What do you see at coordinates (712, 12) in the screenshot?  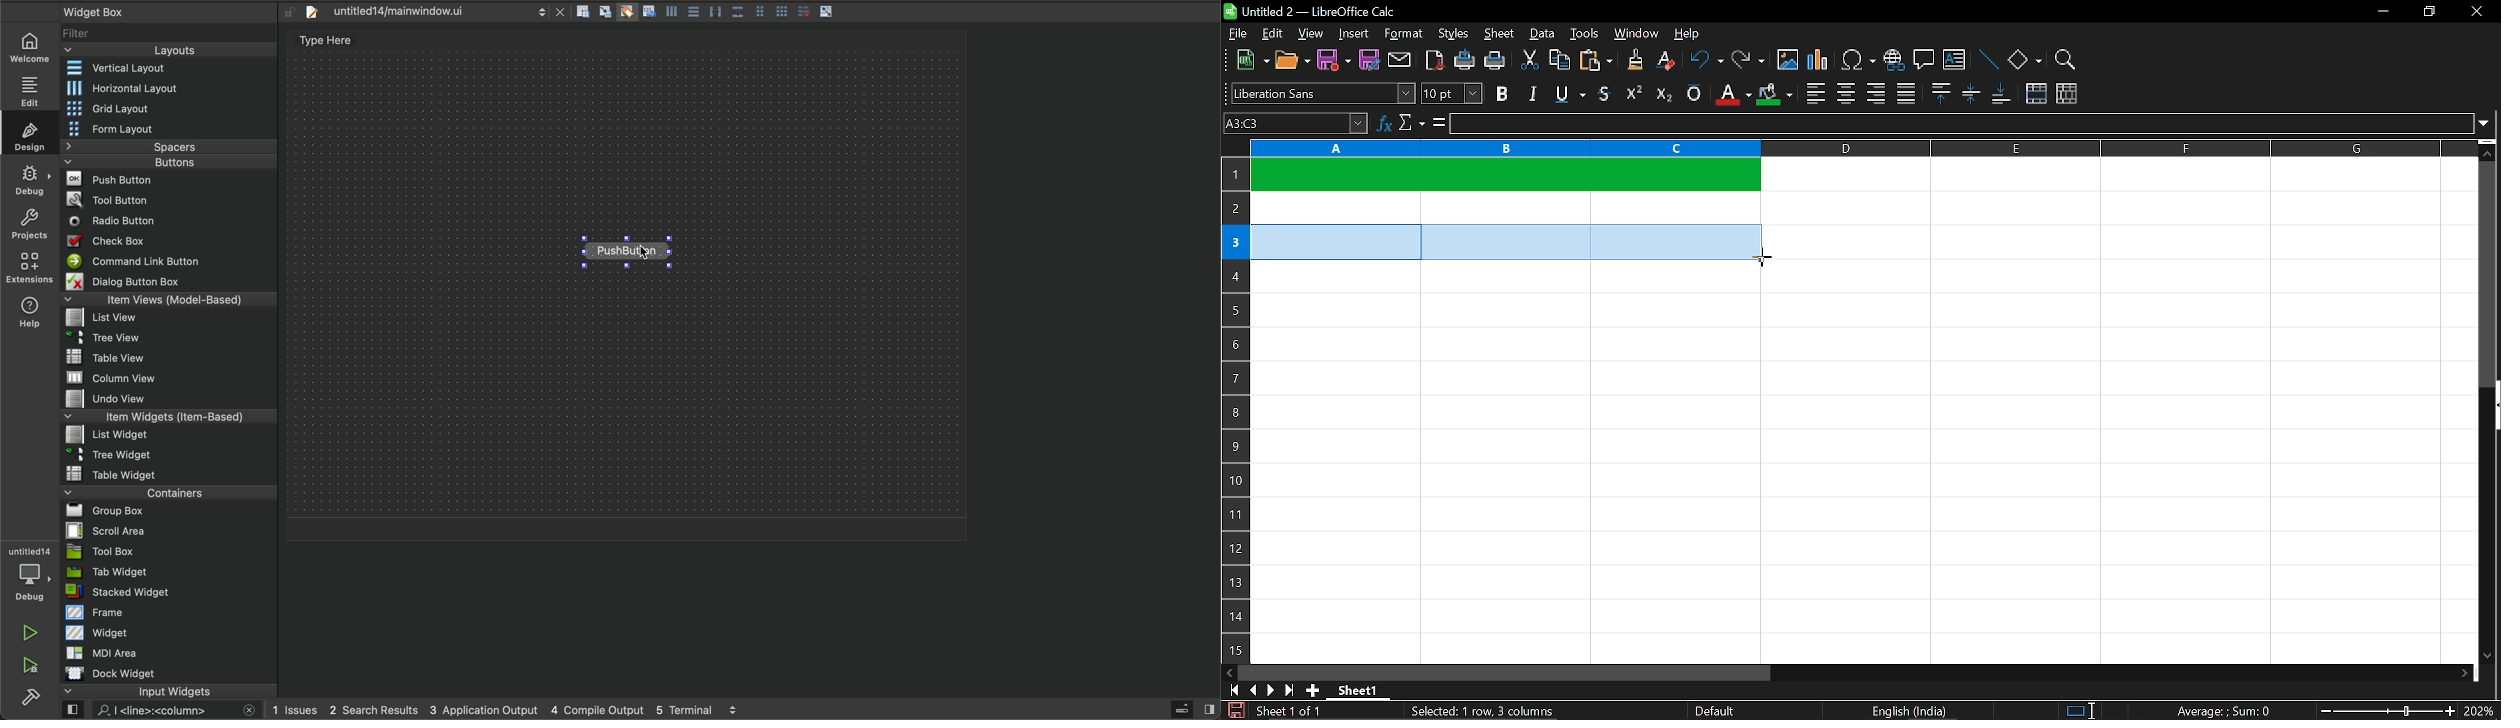 I see `layout actions` at bounding box center [712, 12].